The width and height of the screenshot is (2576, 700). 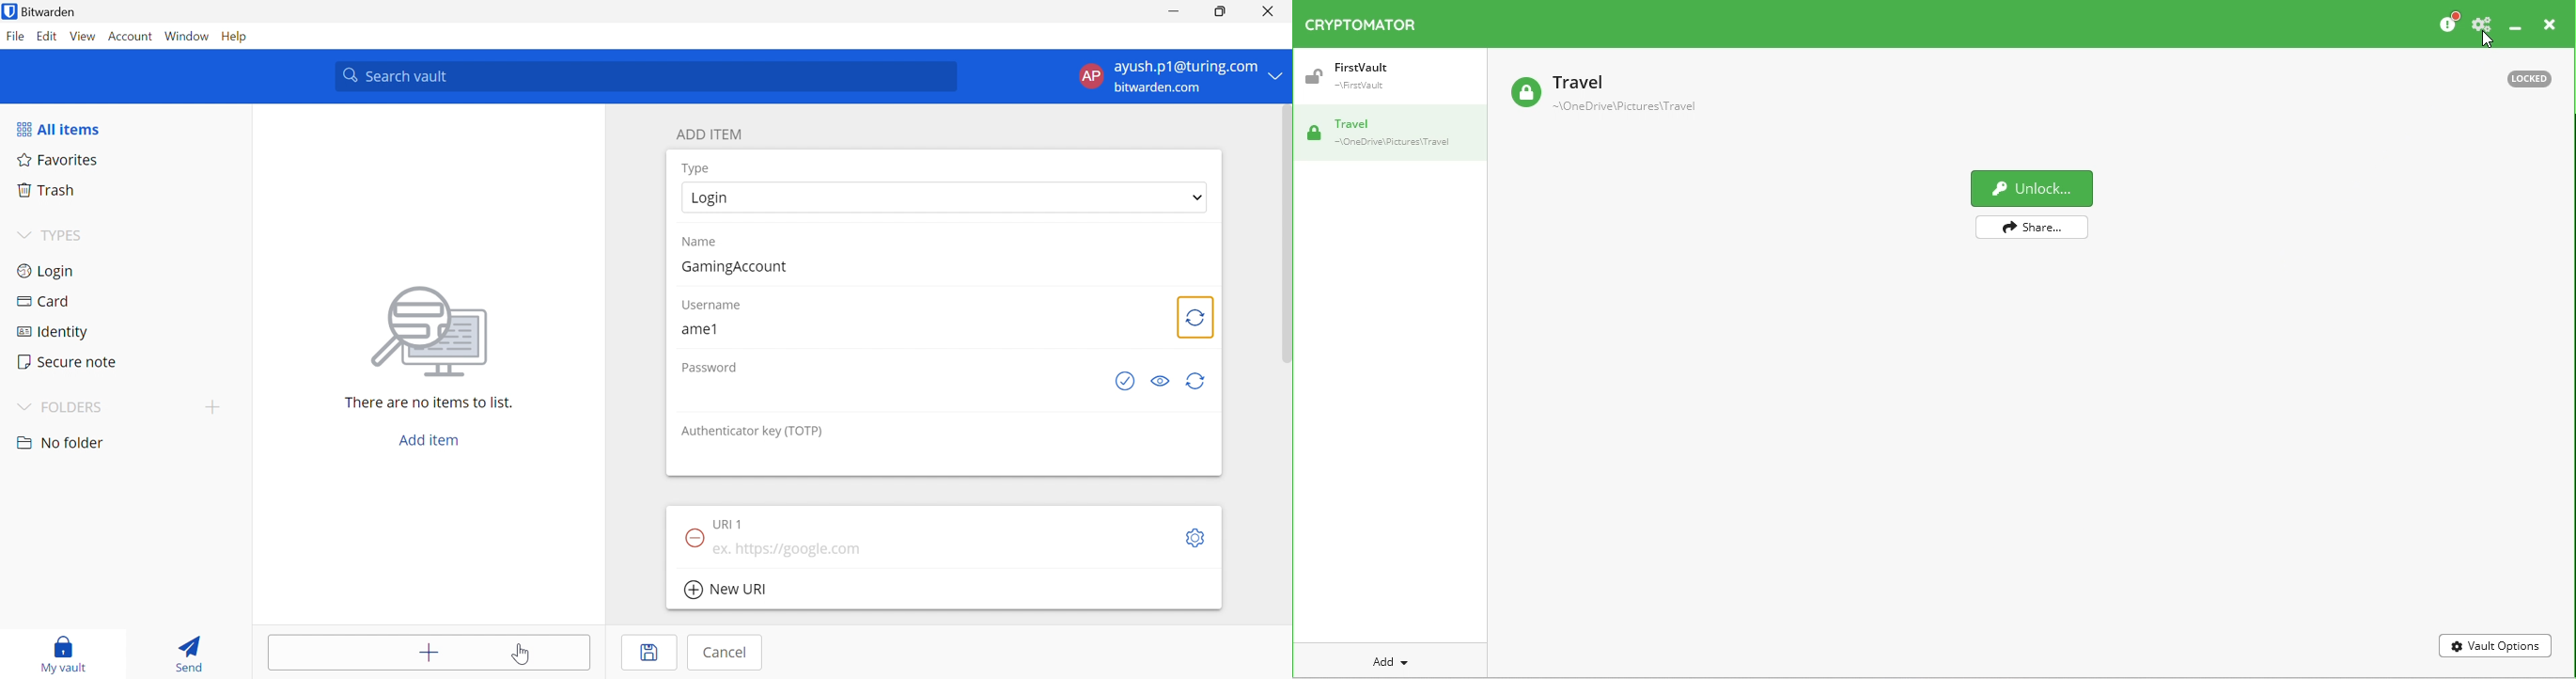 I want to click on Regenerate Username, so click(x=1197, y=317).